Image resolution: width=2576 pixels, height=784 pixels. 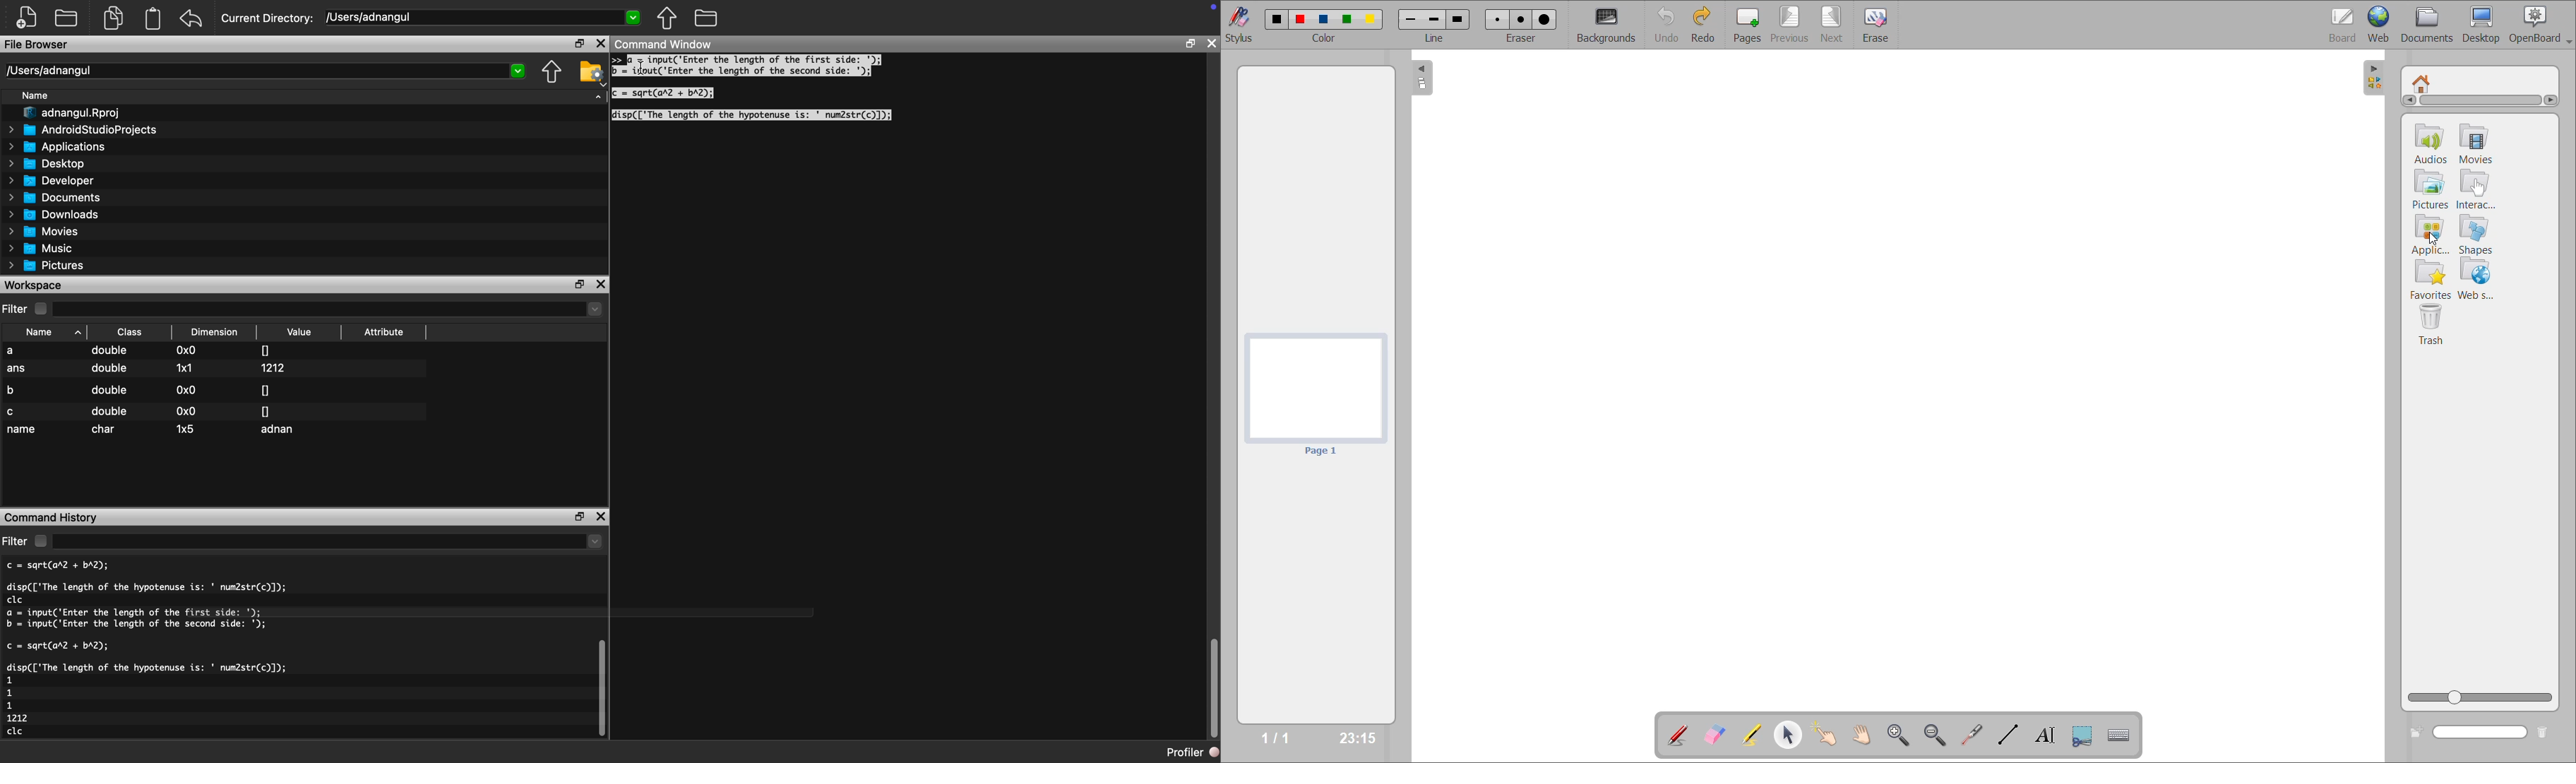 What do you see at coordinates (2121, 735) in the screenshot?
I see `display virtual keyboard` at bounding box center [2121, 735].